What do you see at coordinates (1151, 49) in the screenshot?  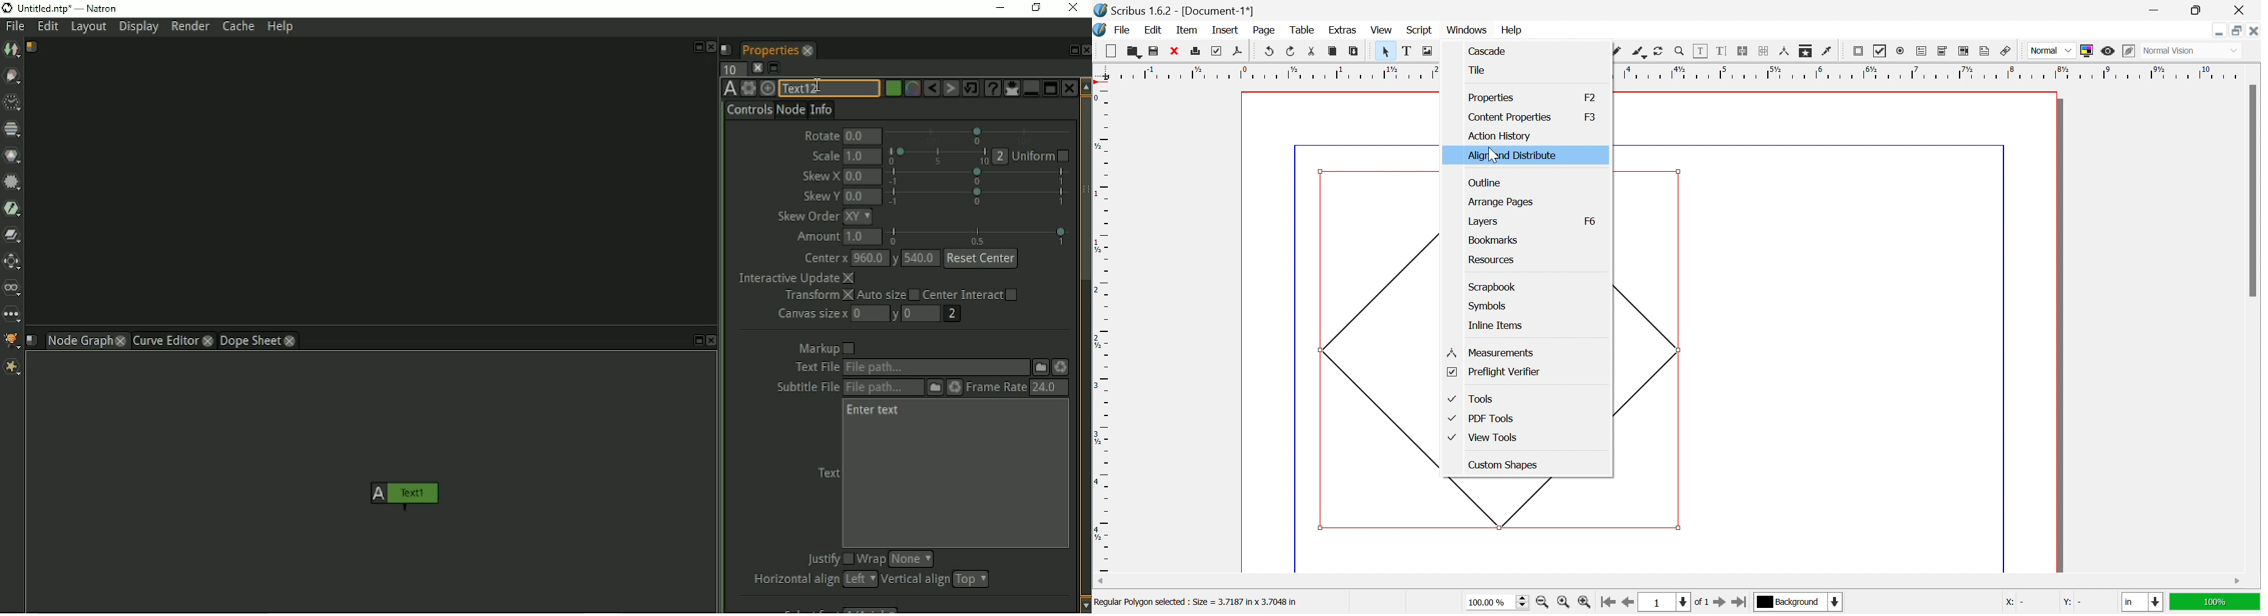 I see `Save` at bounding box center [1151, 49].